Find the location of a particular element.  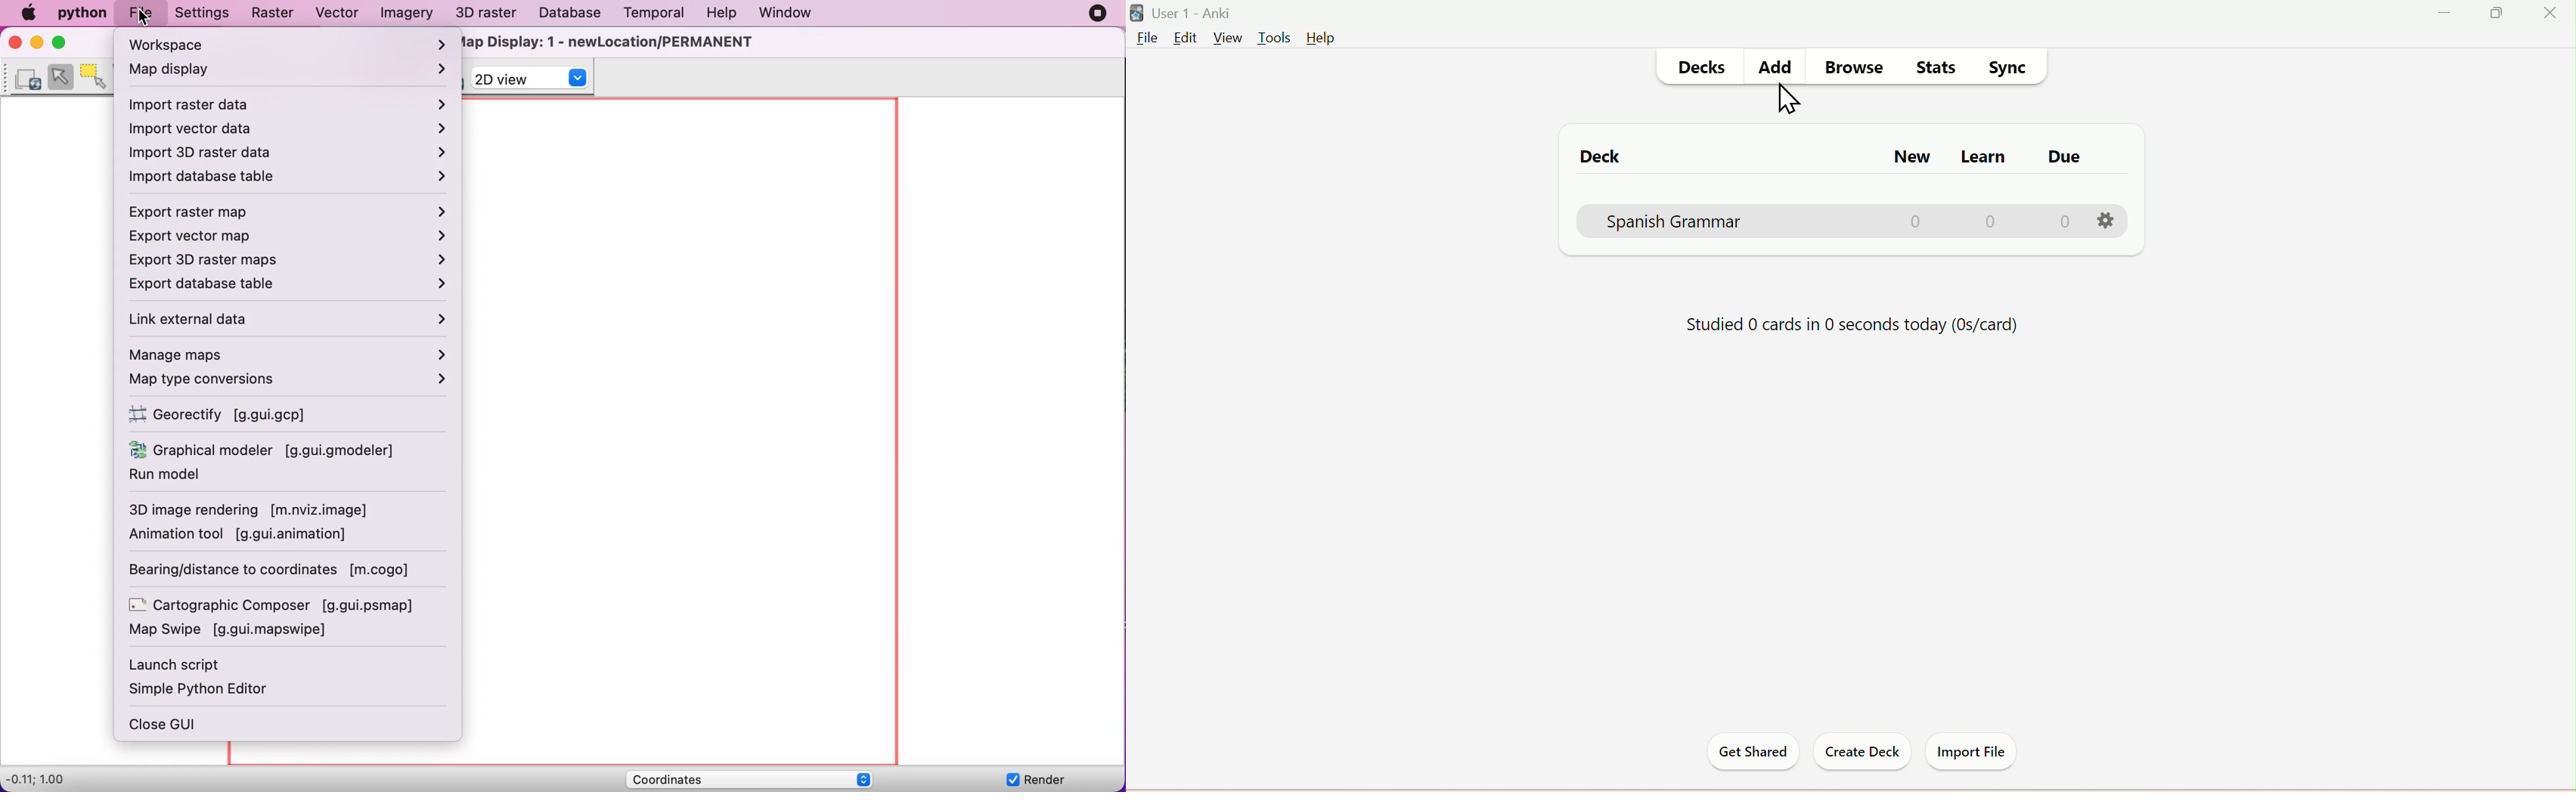

Deck is located at coordinates (1606, 157).